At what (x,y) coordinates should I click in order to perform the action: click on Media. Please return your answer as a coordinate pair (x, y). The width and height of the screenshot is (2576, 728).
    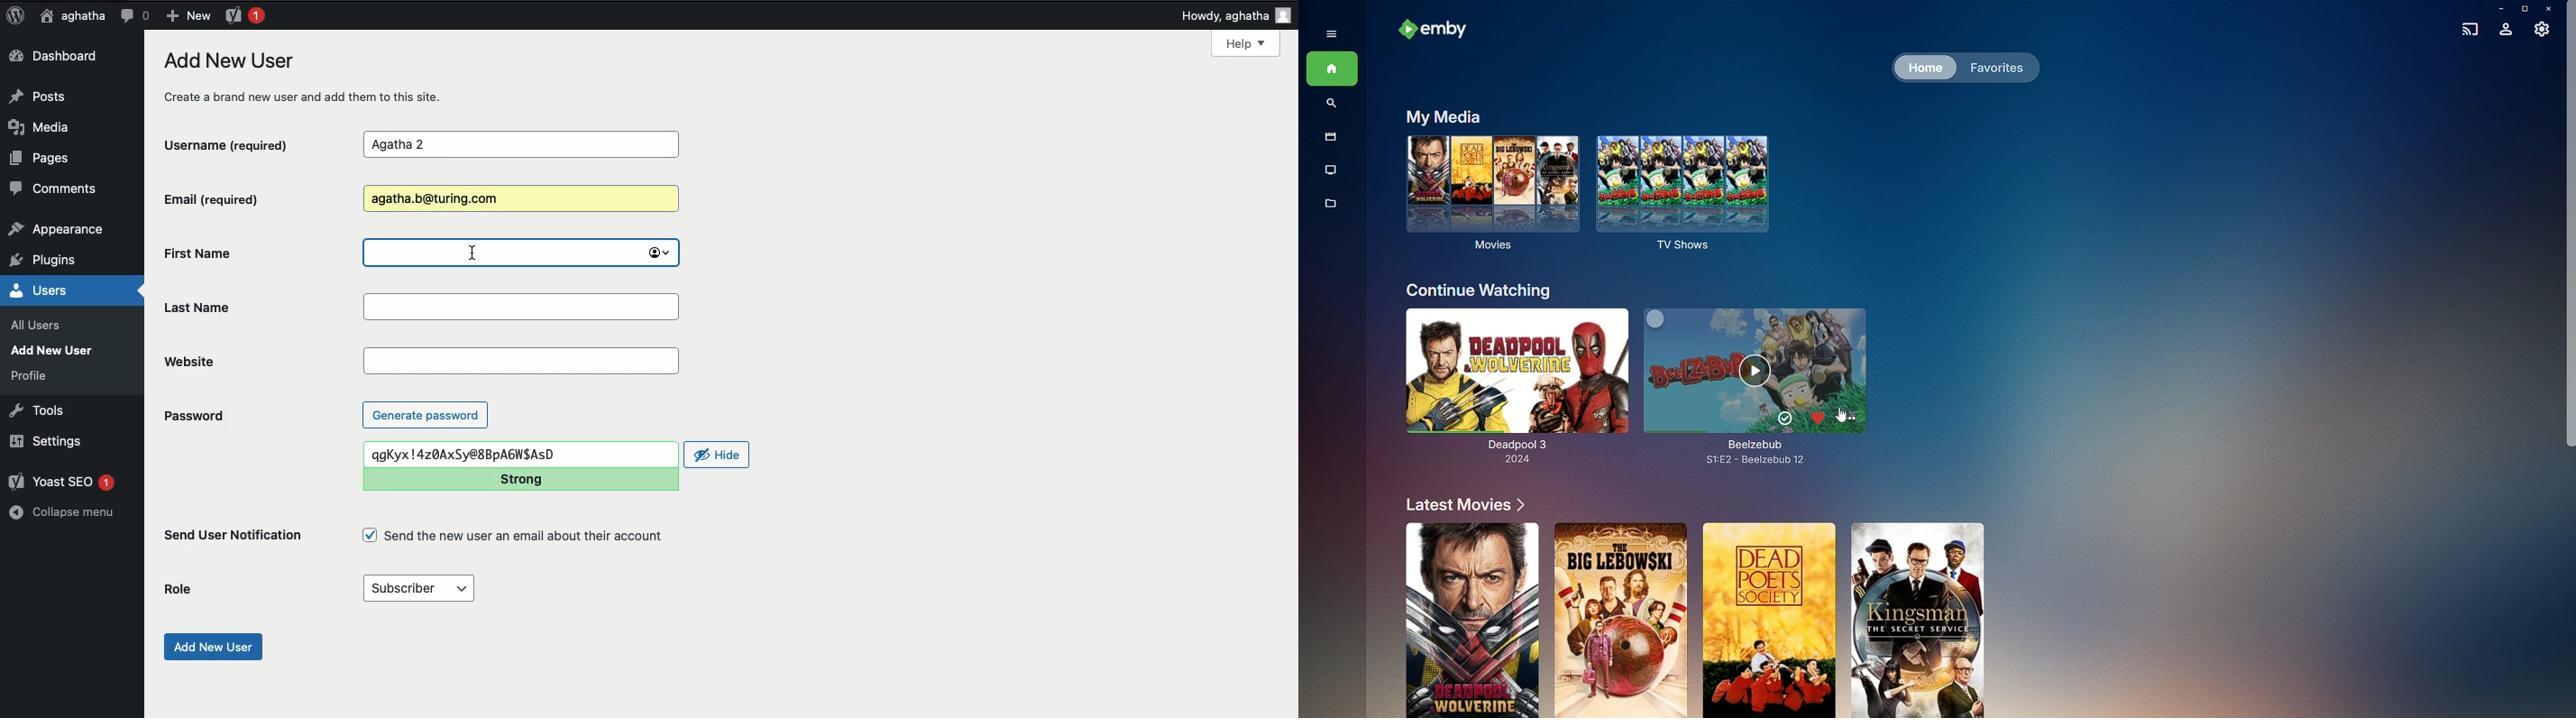
    Looking at the image, I should click on (45, 127).